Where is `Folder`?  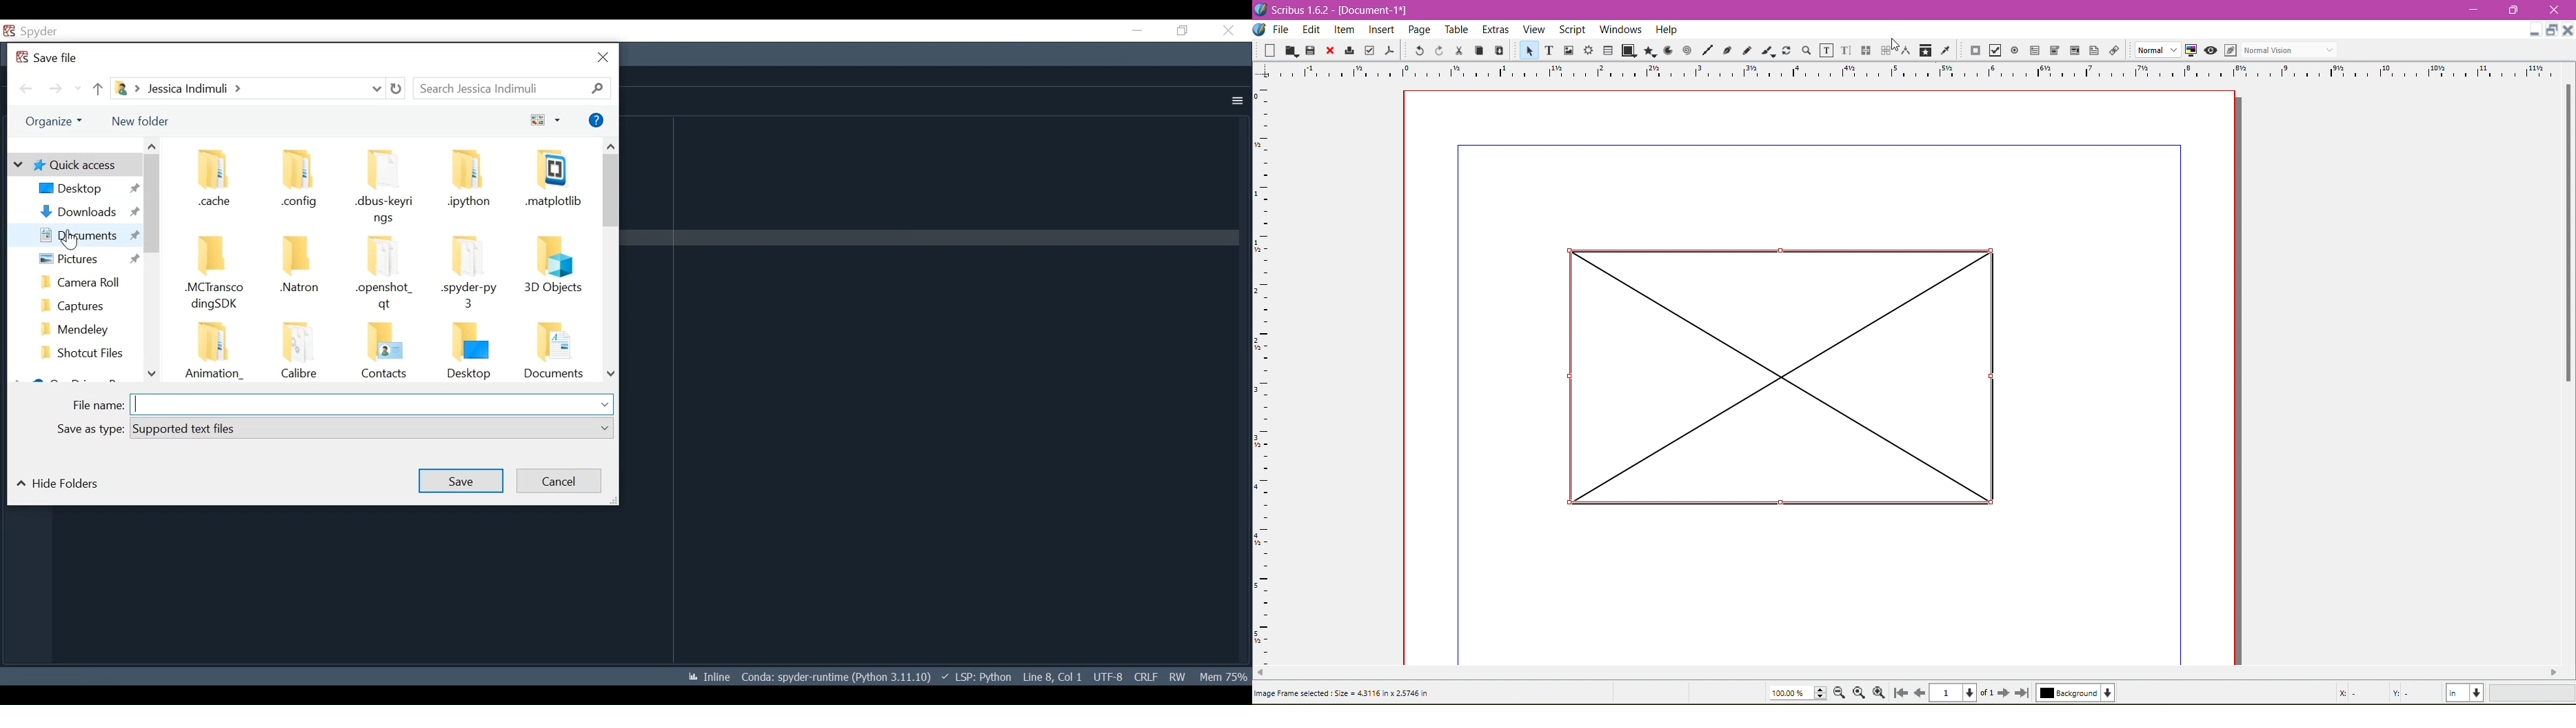
Folder is located at coordinates (297, 352).